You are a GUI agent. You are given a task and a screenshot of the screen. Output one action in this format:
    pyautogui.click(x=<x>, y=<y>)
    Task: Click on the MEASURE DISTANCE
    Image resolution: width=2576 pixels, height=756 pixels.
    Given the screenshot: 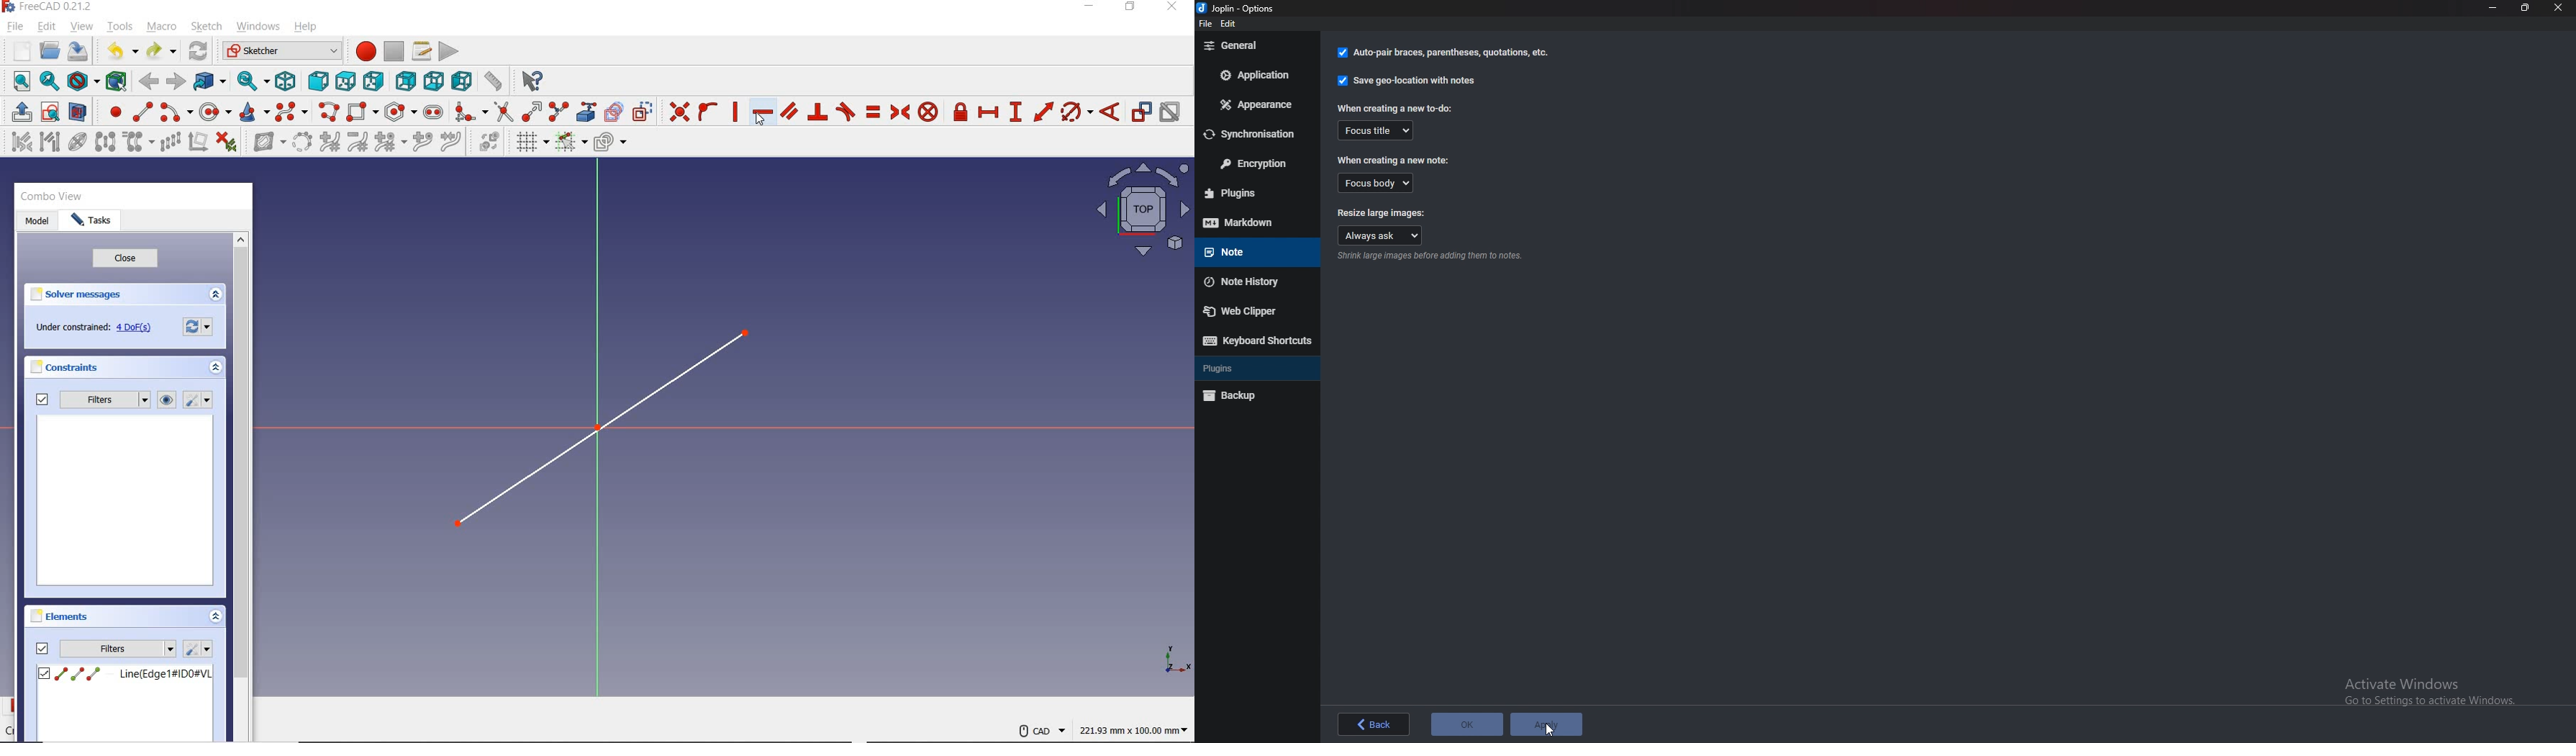 What is the action you would take?
    pyautogui.click(x=496, y=82)
    